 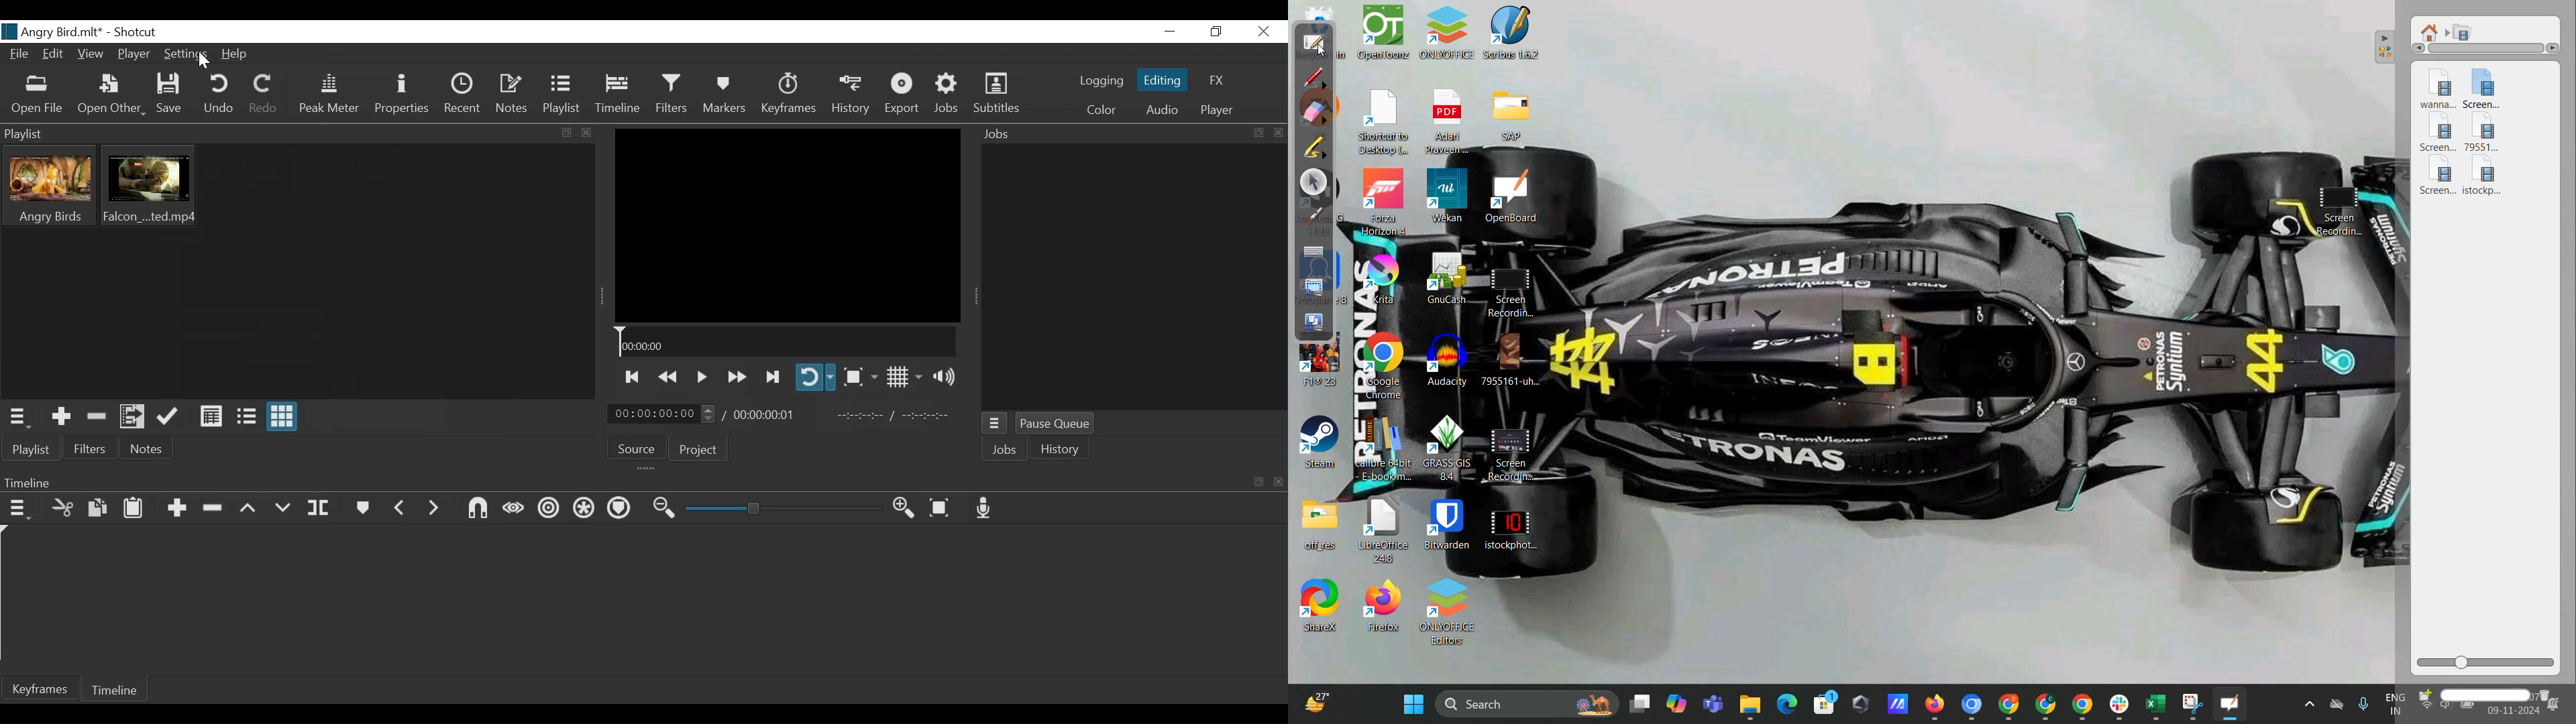 I want to click on Settings, so click(x=186, y=53).